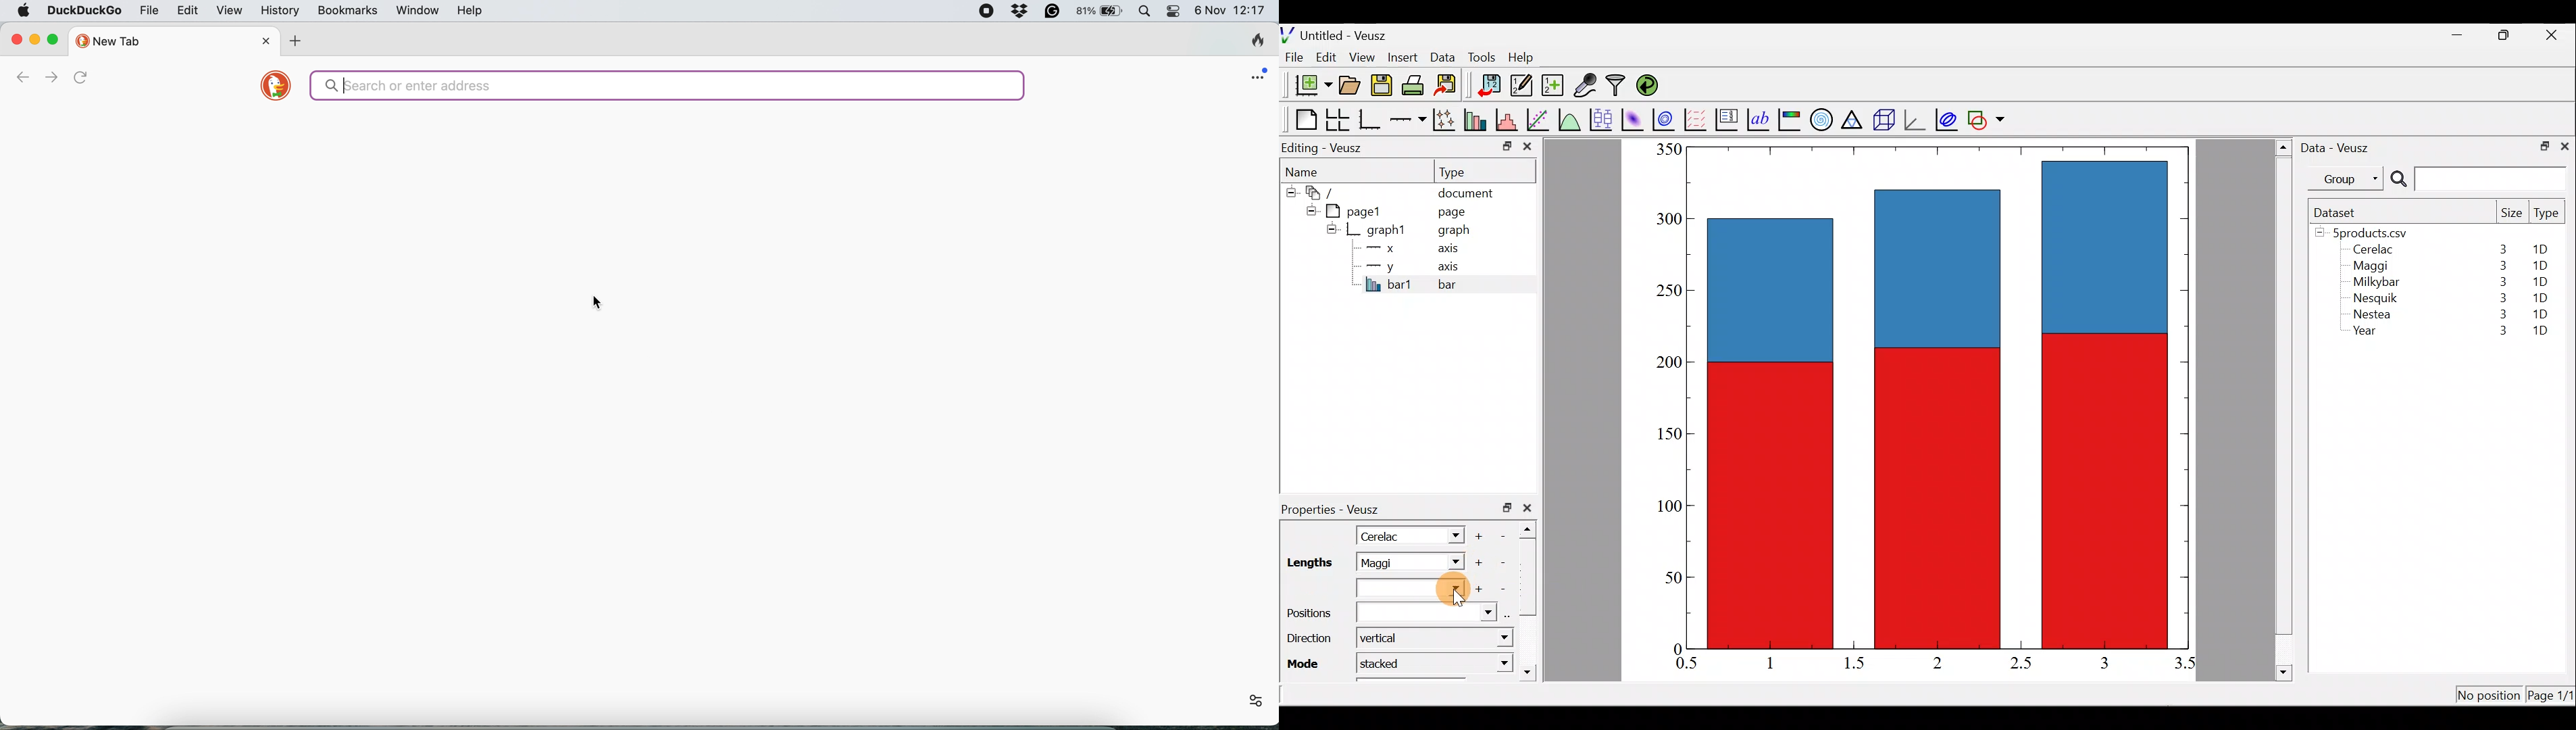 This screenshot has width=2576, height=756. I want to click on graph, so click(1454, 232).